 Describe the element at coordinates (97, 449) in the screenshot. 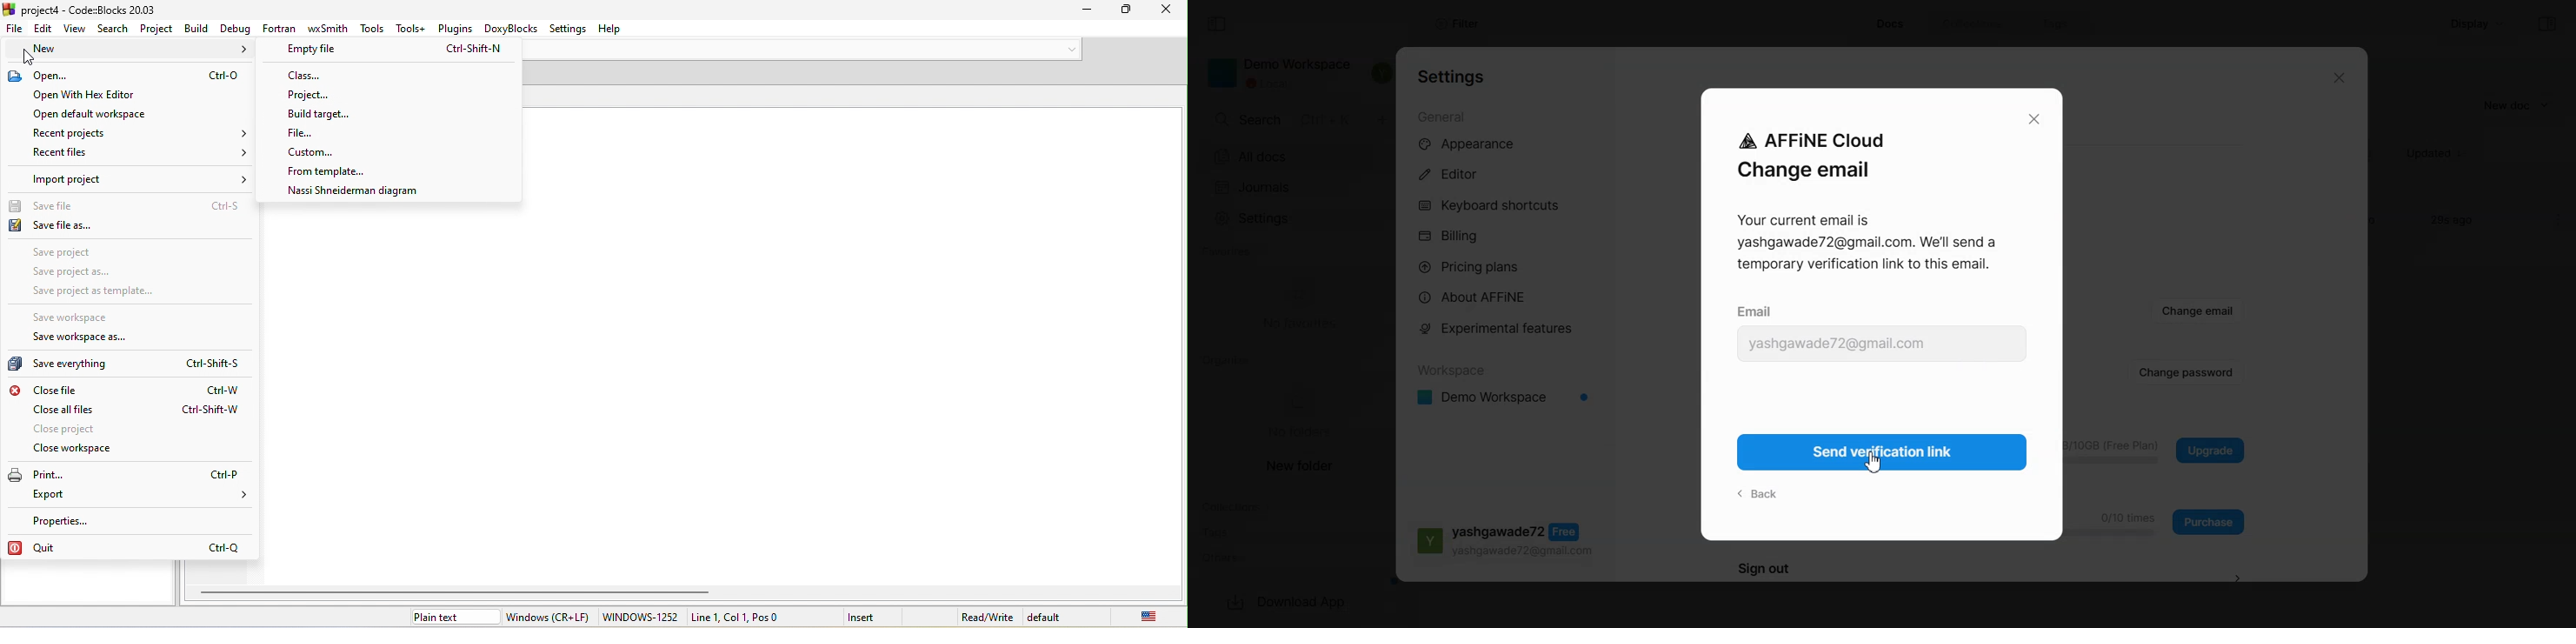

I see `close workspace` at that location.